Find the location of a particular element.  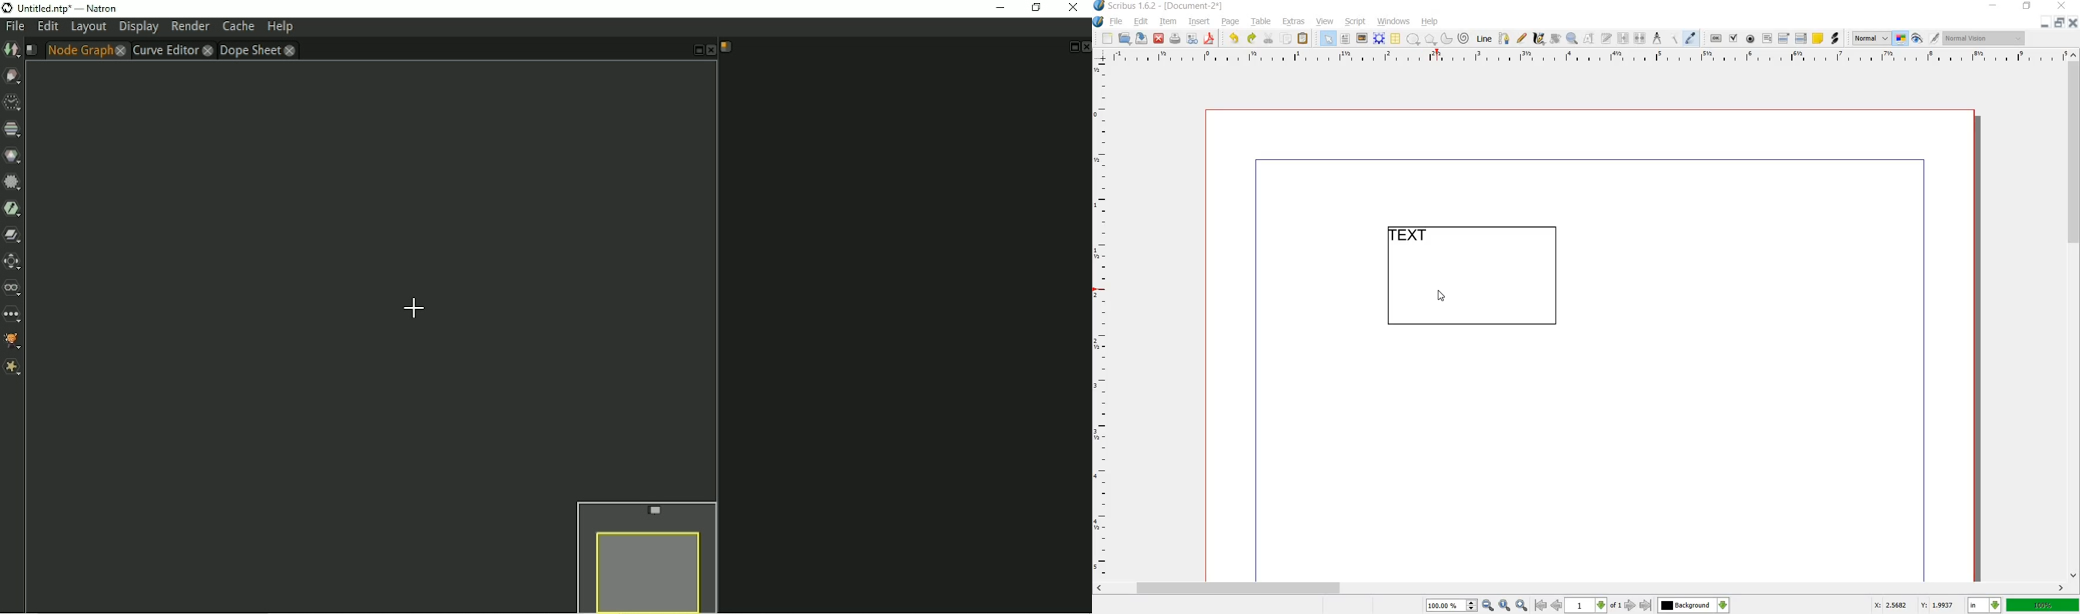

link text frame is located at coordinates (1622, 39).